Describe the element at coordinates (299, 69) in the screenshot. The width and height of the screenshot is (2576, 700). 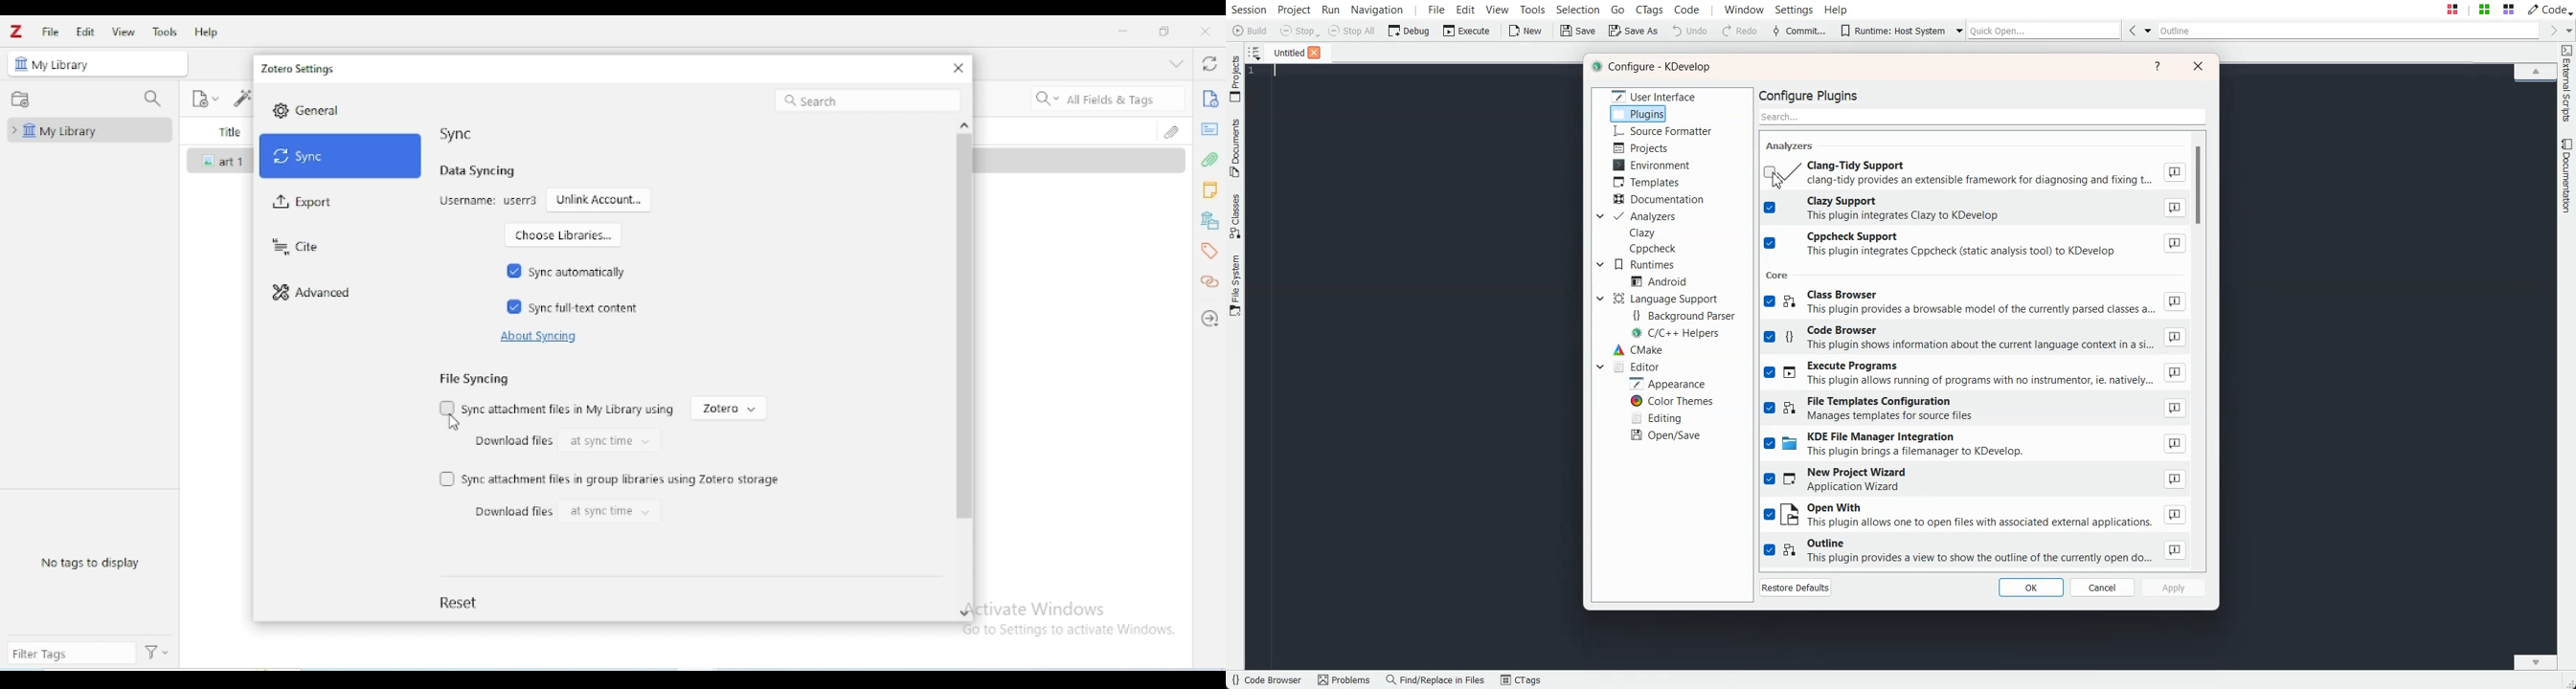
I see `zotero settings` at that location.